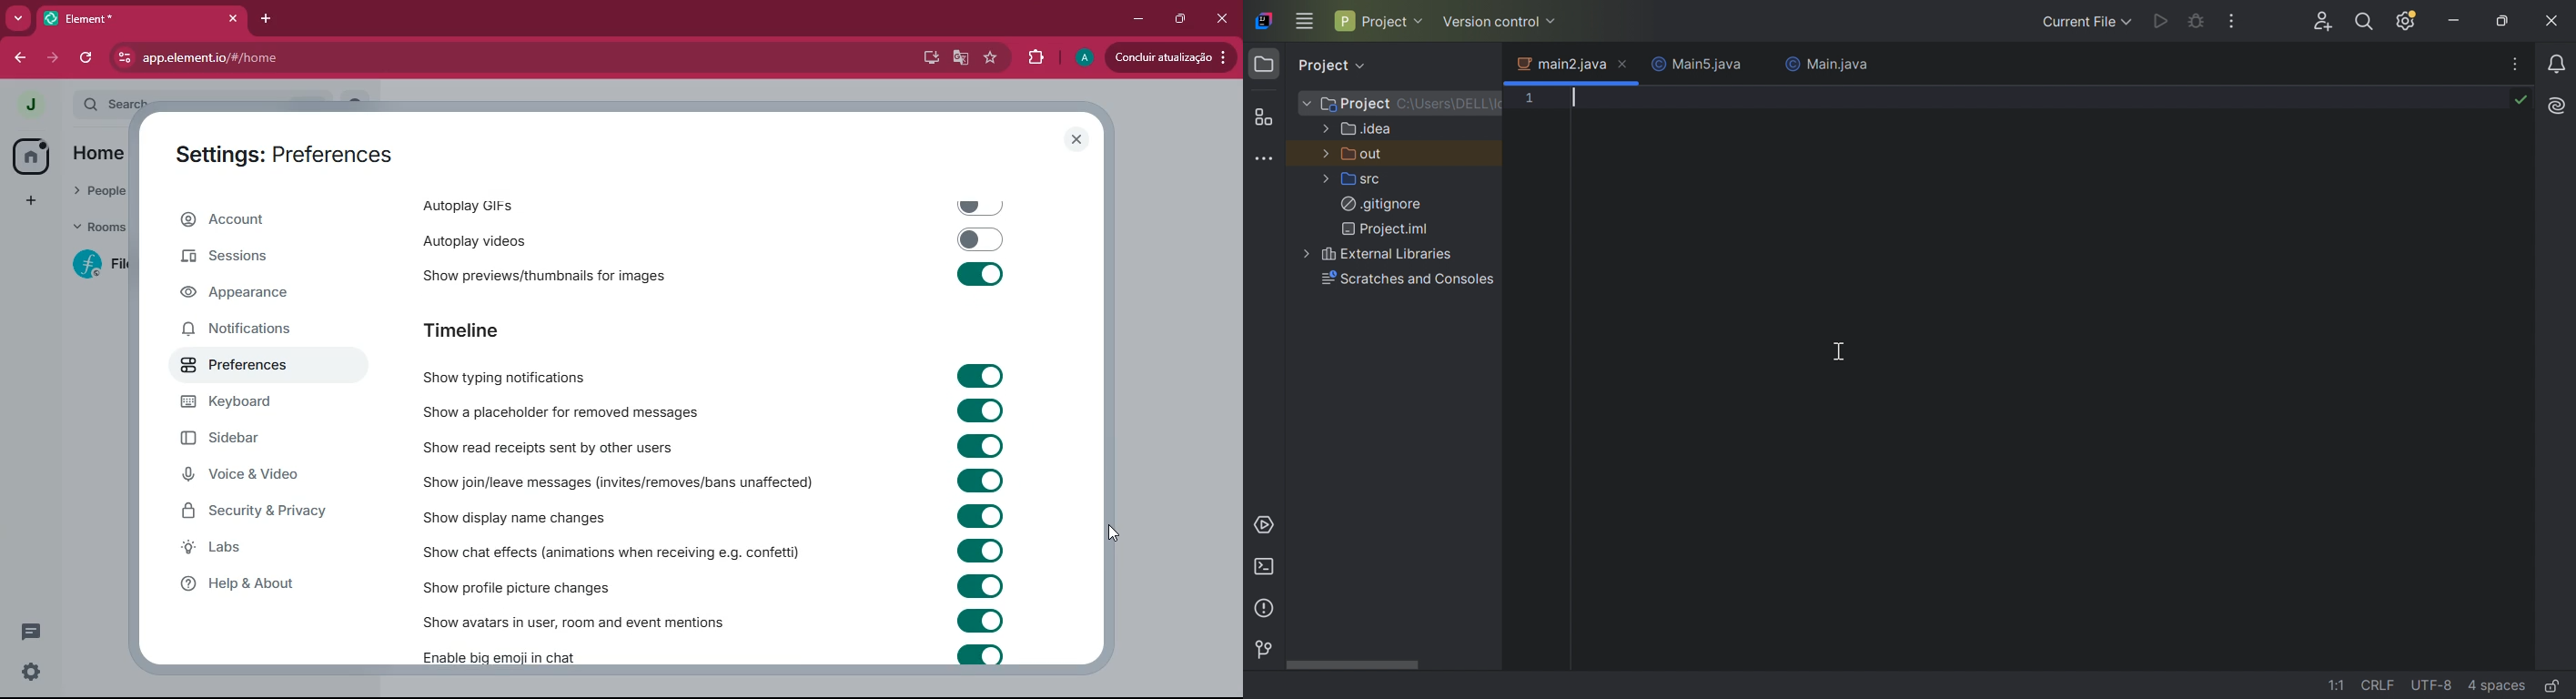 The width and height of the screenshot is (2576, 700). Describe the element at coordinates (713, 374) in the screenshot. I see `Show typing notifications` at that location.